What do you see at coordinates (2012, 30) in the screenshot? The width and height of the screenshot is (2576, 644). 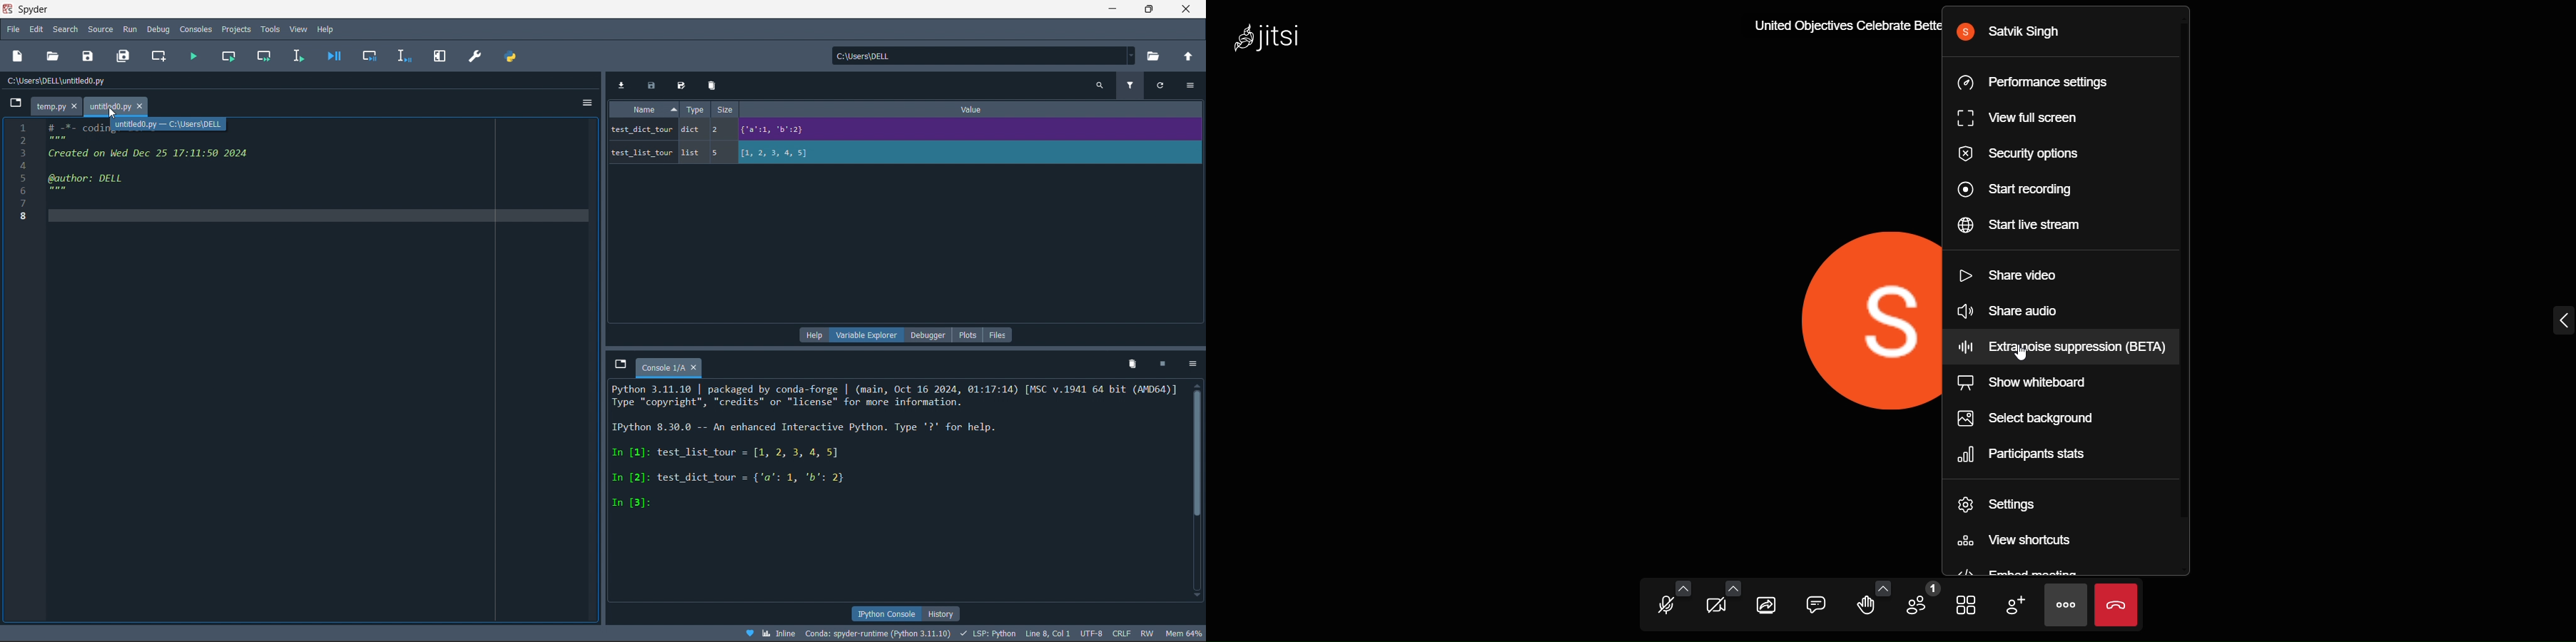 I see `satvik singh` at bounding box center [2012, 30].